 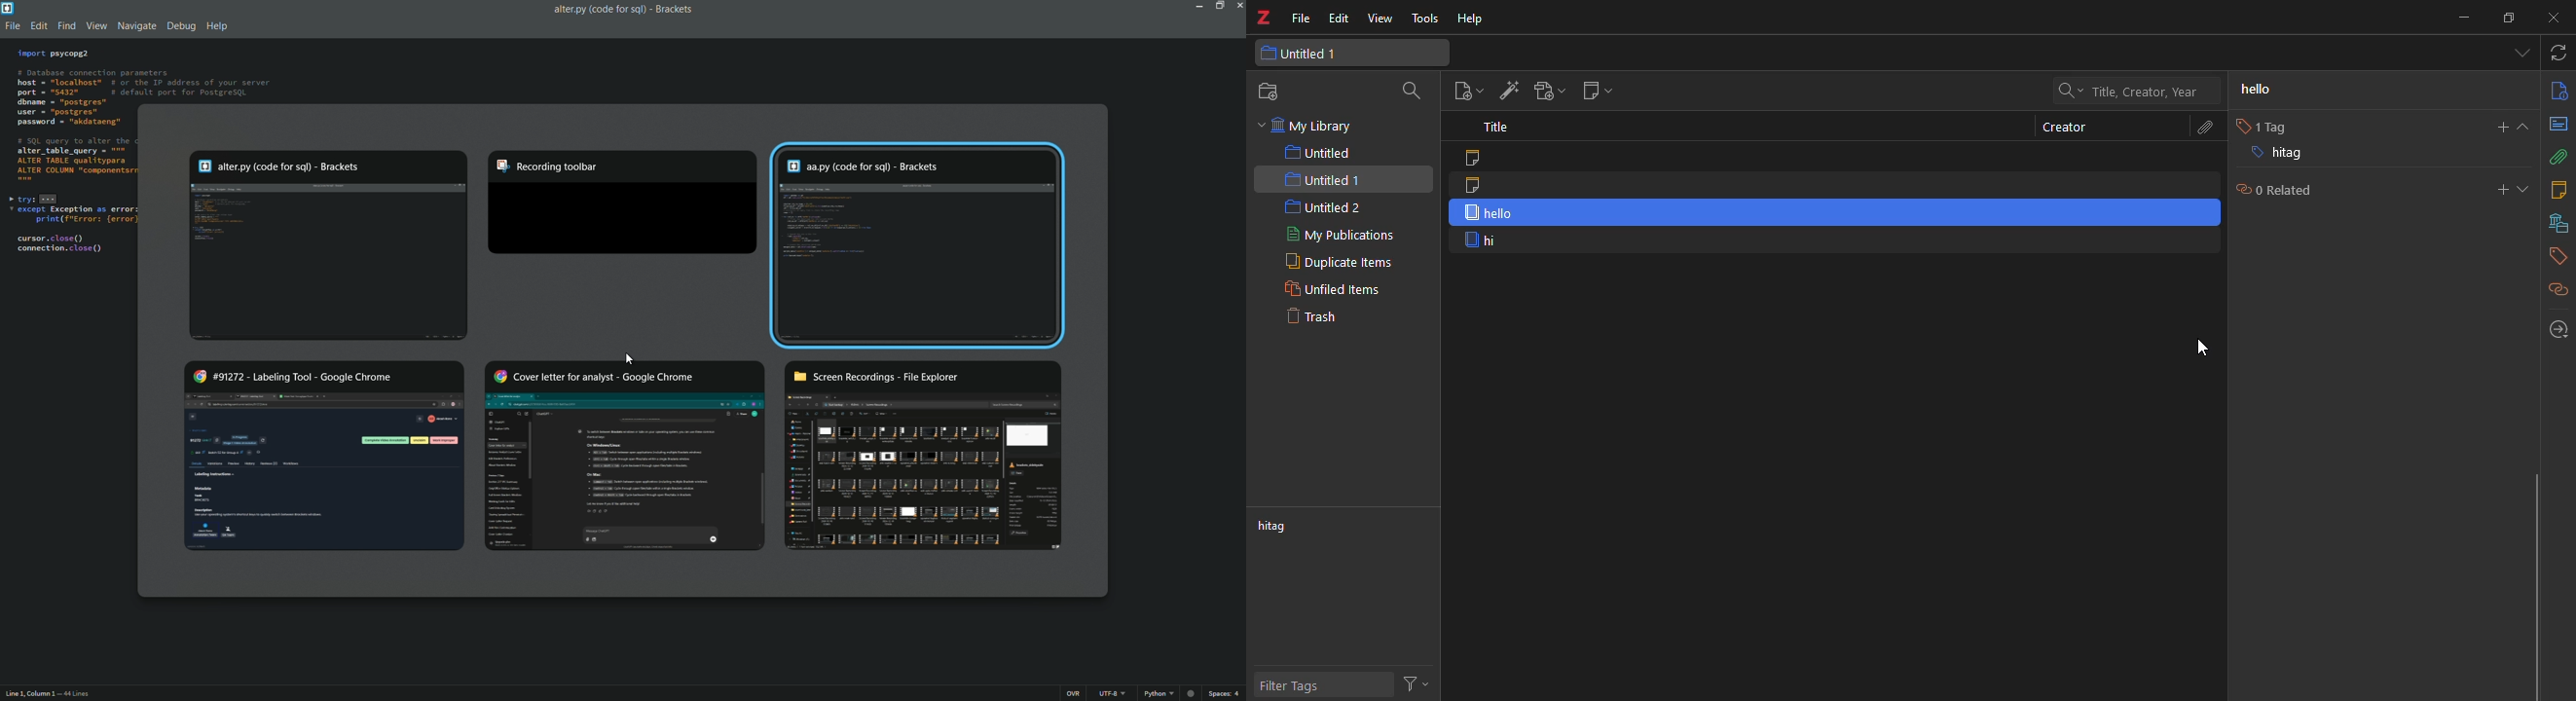 What do you see at coordinates (630, 359) in the screenshot?
I see `Cursor` at bounding box center [630, 359].